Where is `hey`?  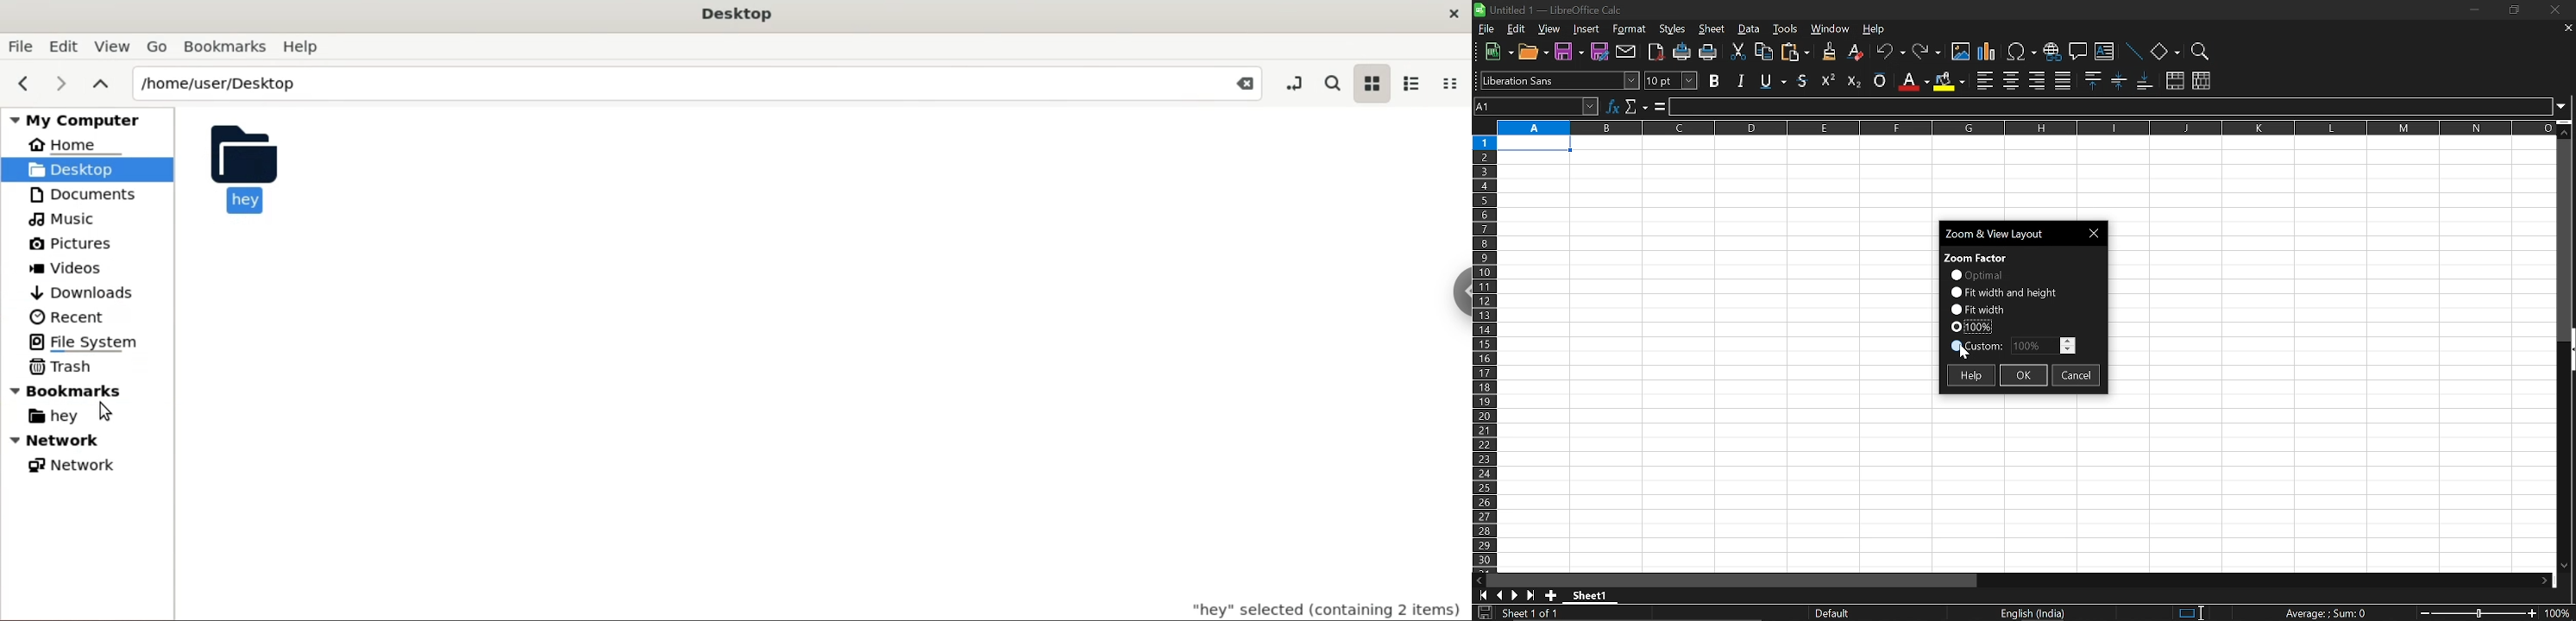 hey is located at coordinates (245, 169).